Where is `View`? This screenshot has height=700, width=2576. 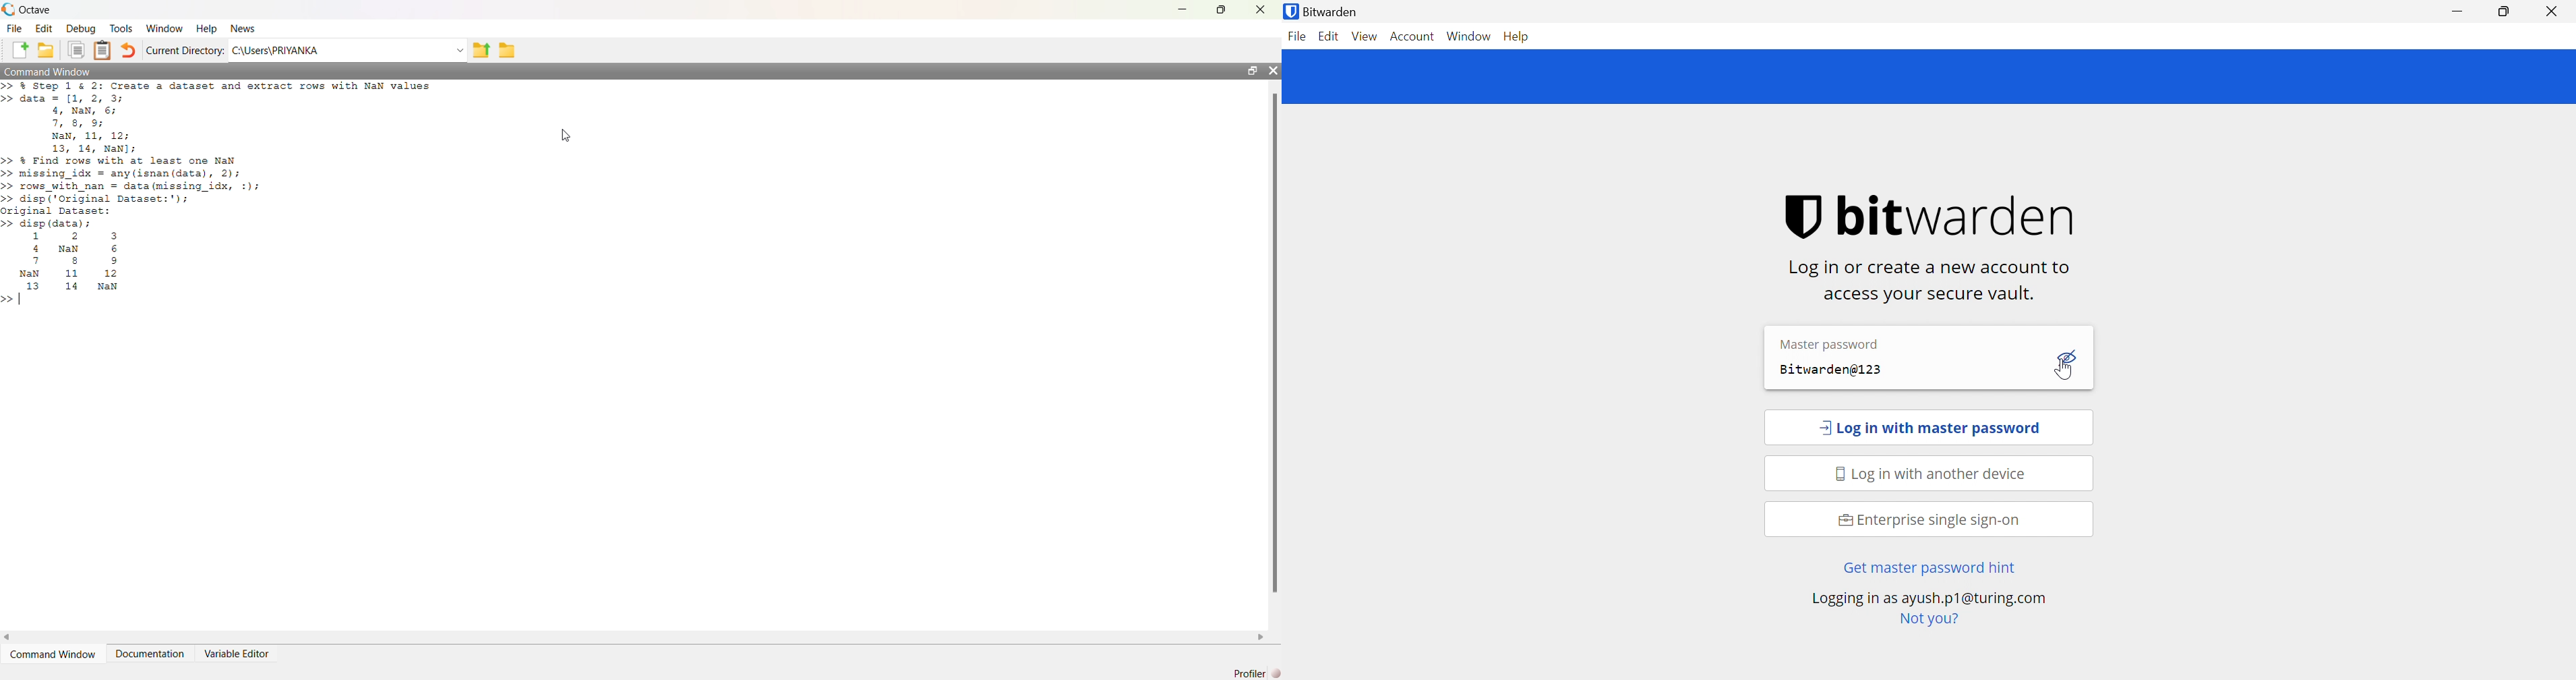
View is located at coordinates (1365, 36).